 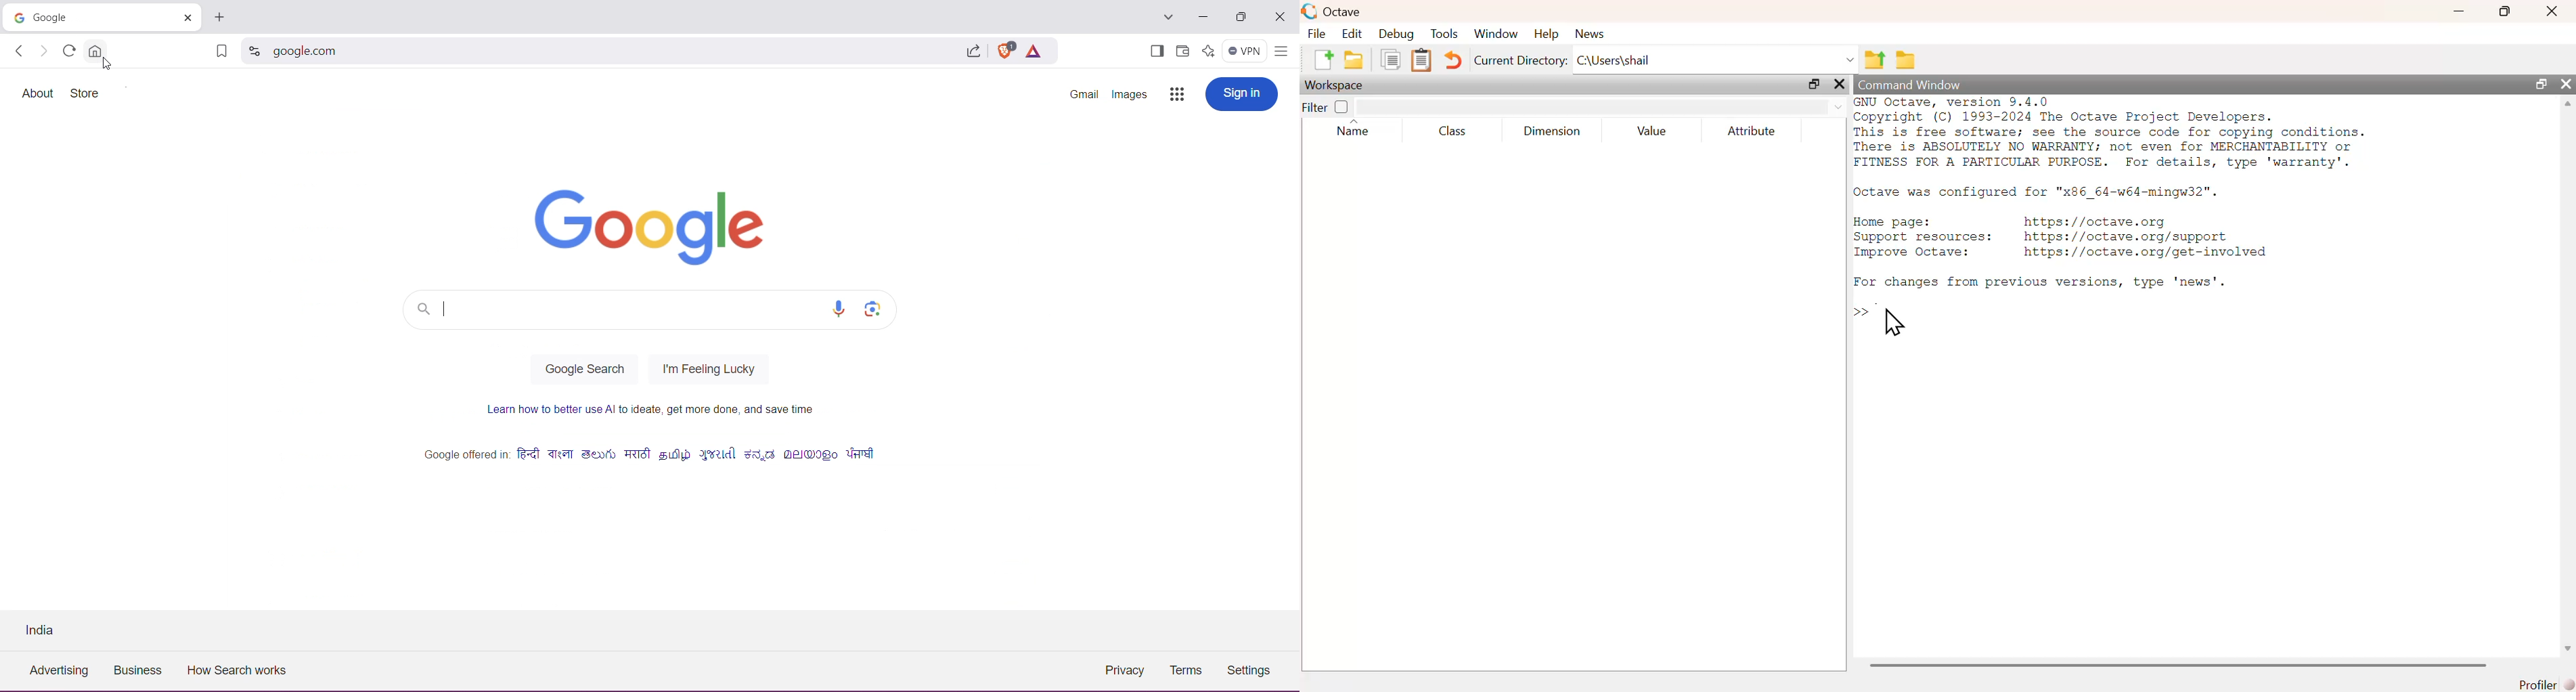 What do you see at coordinates (45, 629) in the screenshot?
I see `Location` at bounding box center [45, 629].